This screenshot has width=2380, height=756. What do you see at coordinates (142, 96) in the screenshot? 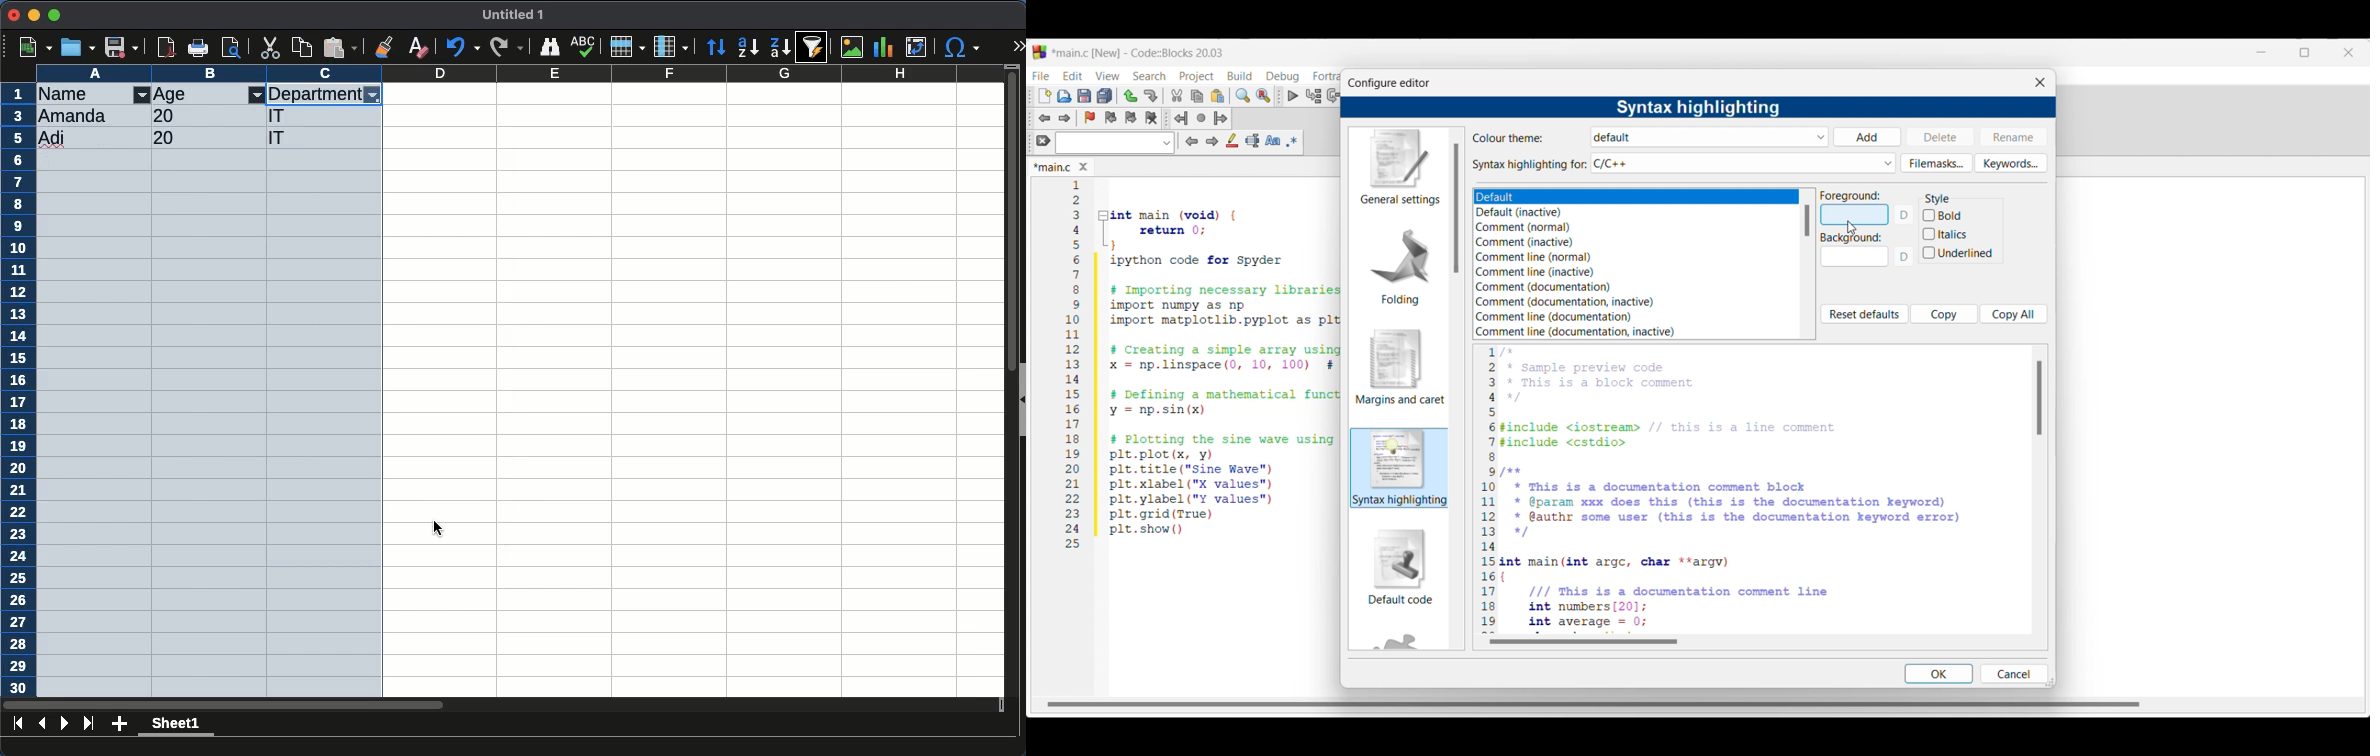
I see `filter` at bounding box center [142, 96].